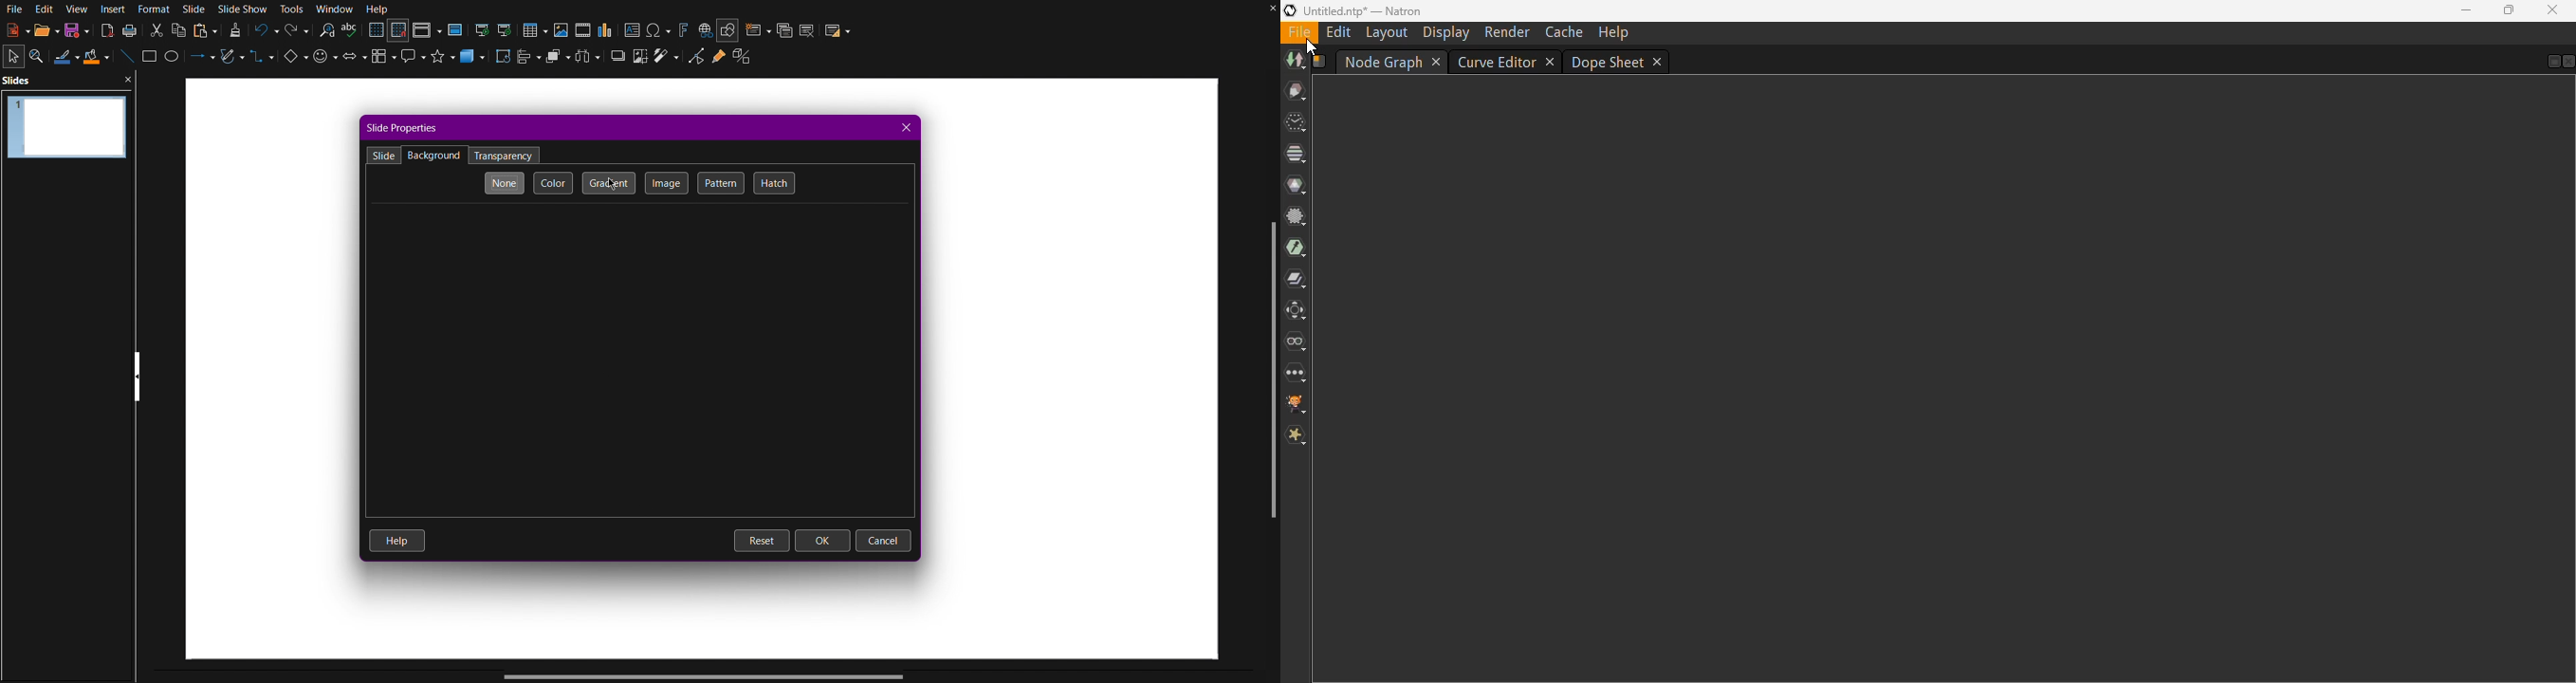 This screenshot has width=2576, height=700. Describe the element at coordinates (293, 9) in the screenshot. I see `Tools` at that location.